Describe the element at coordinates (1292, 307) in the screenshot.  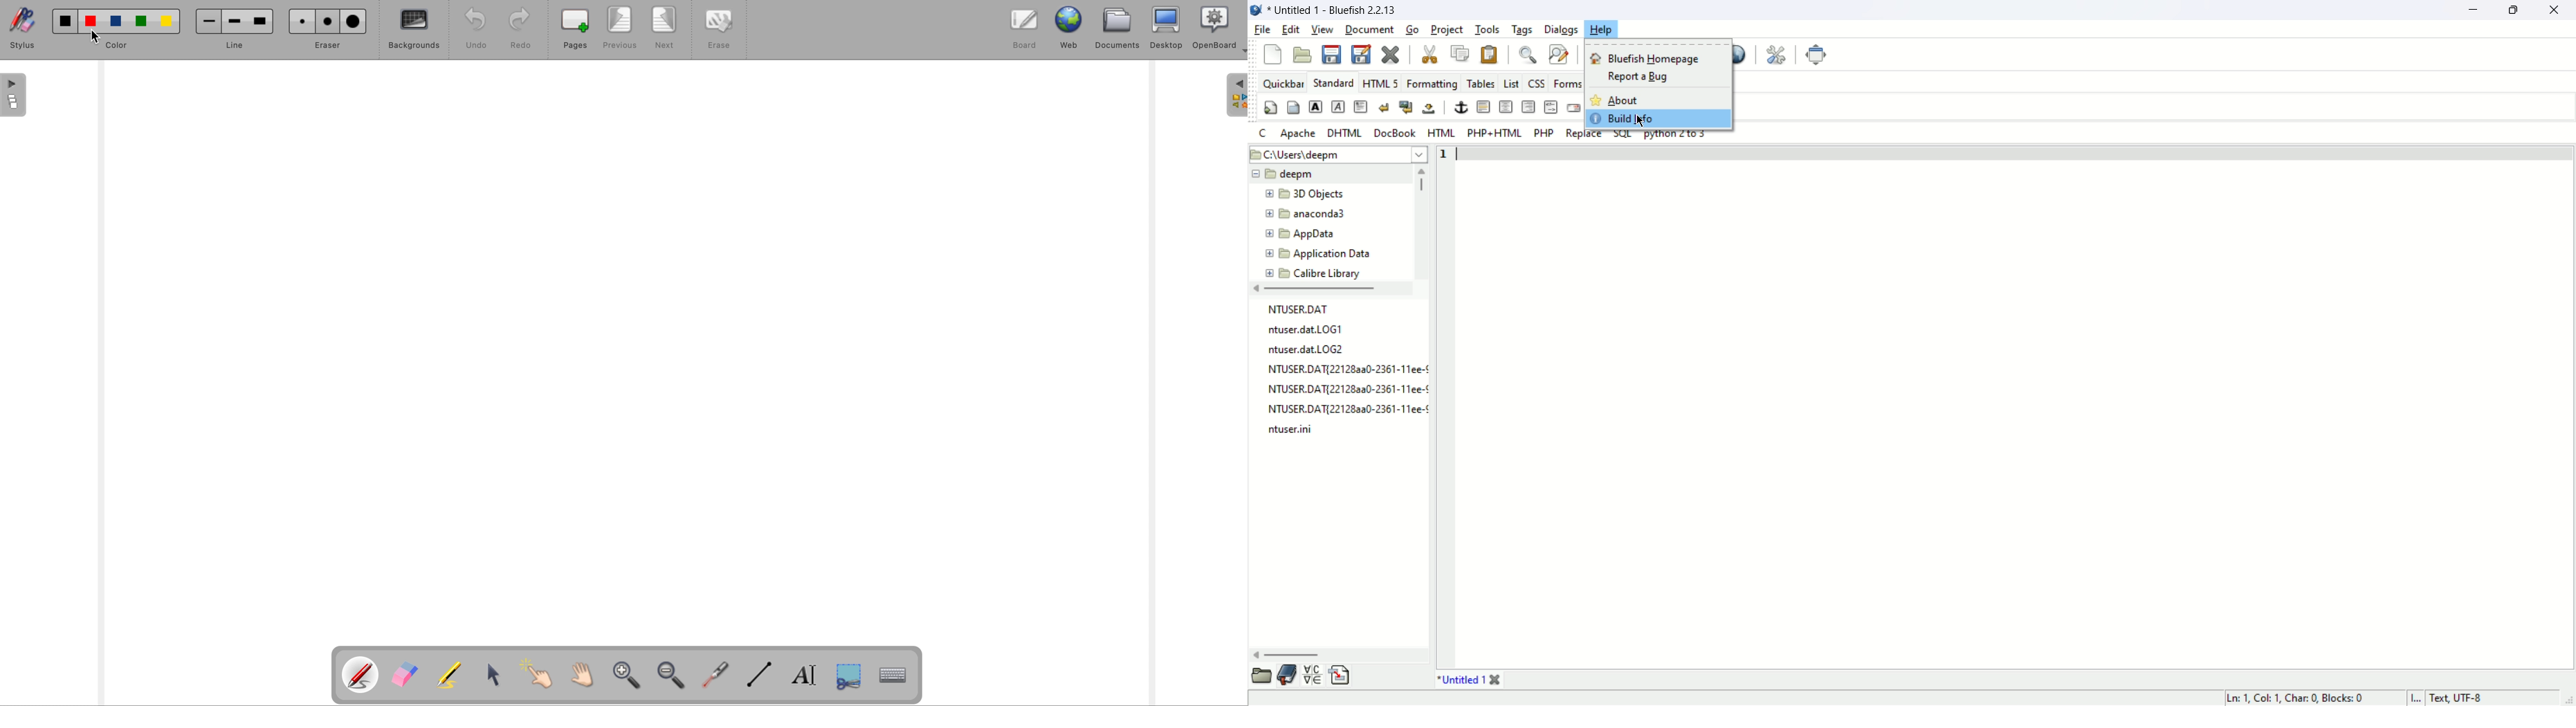
I see `file name` at that location.